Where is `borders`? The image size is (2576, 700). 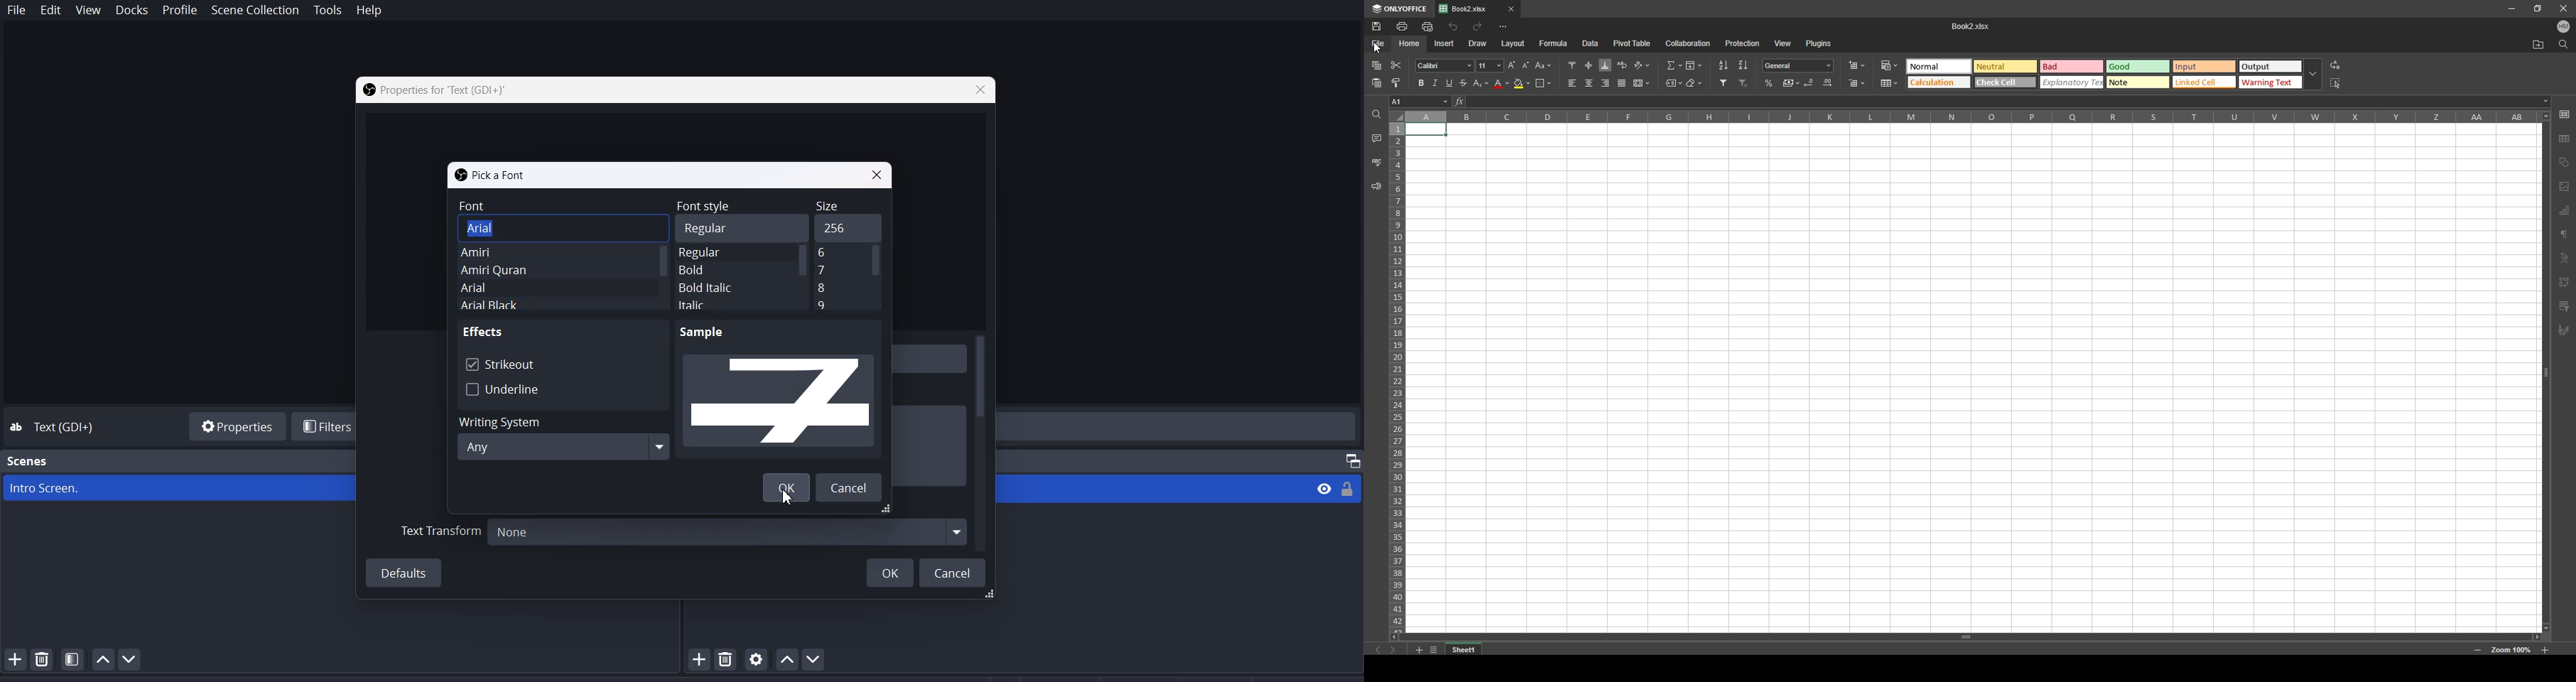
borders is located at coordinates (1543, 83).